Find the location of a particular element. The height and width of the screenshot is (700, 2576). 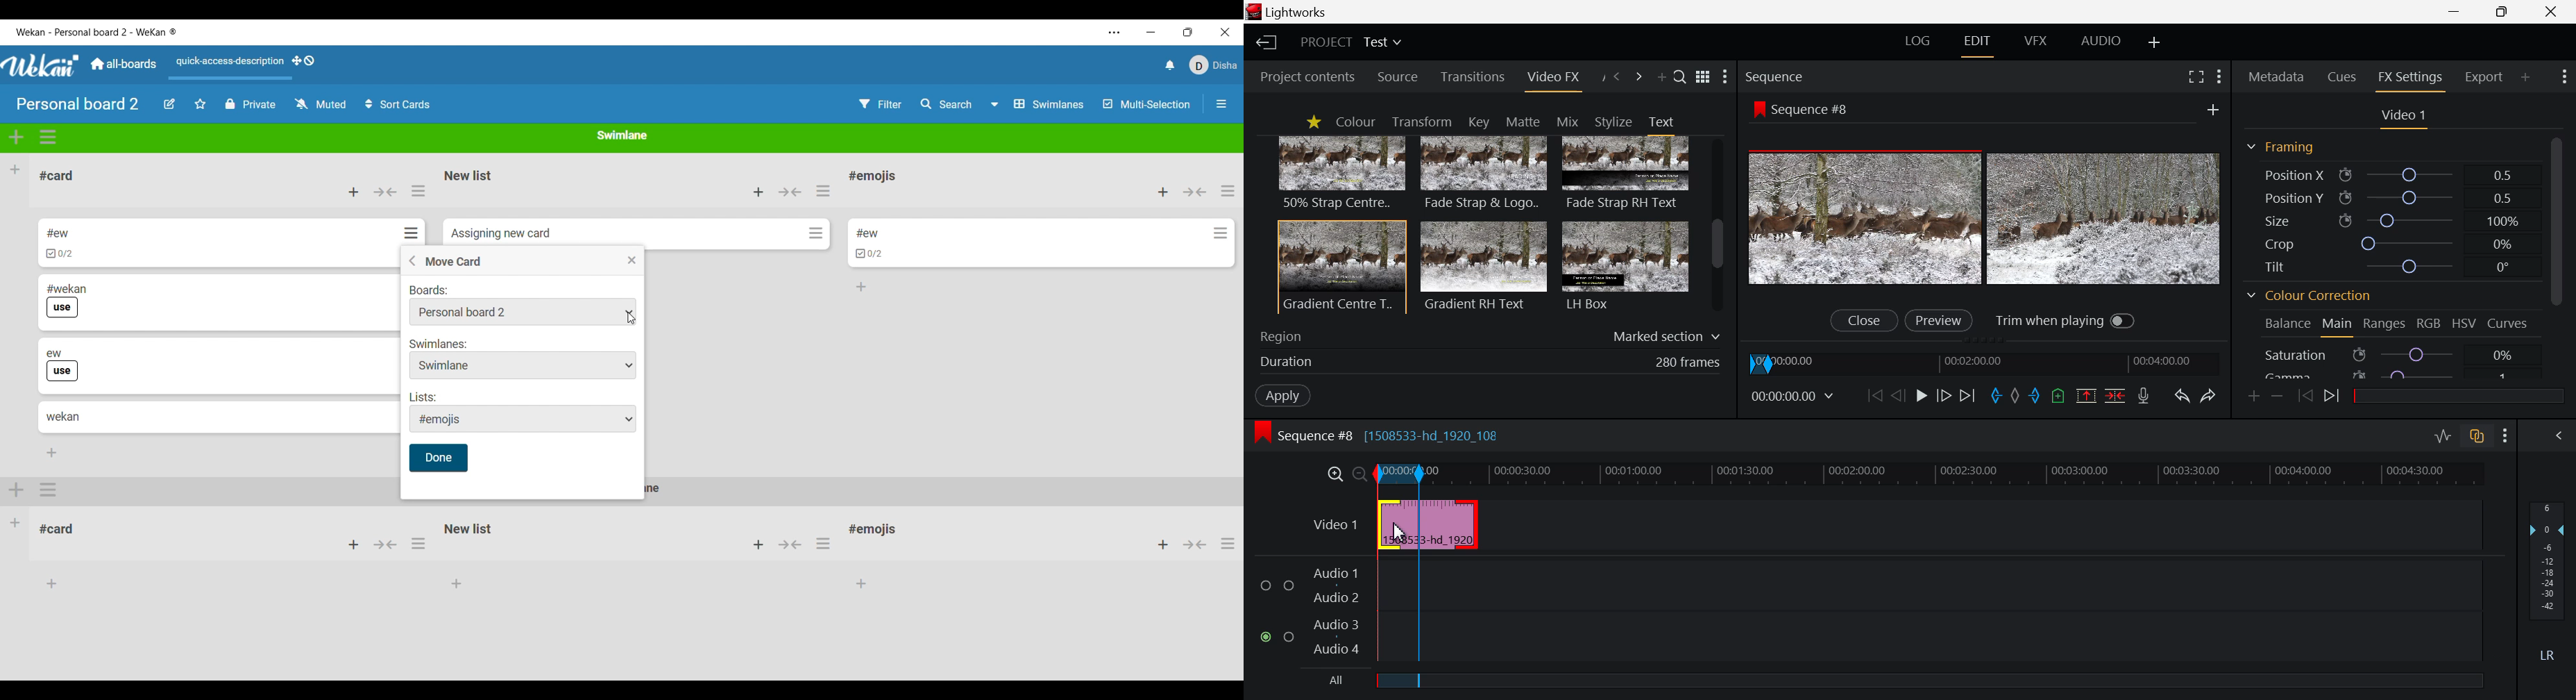

All field is located at coordinates (1925, 681).